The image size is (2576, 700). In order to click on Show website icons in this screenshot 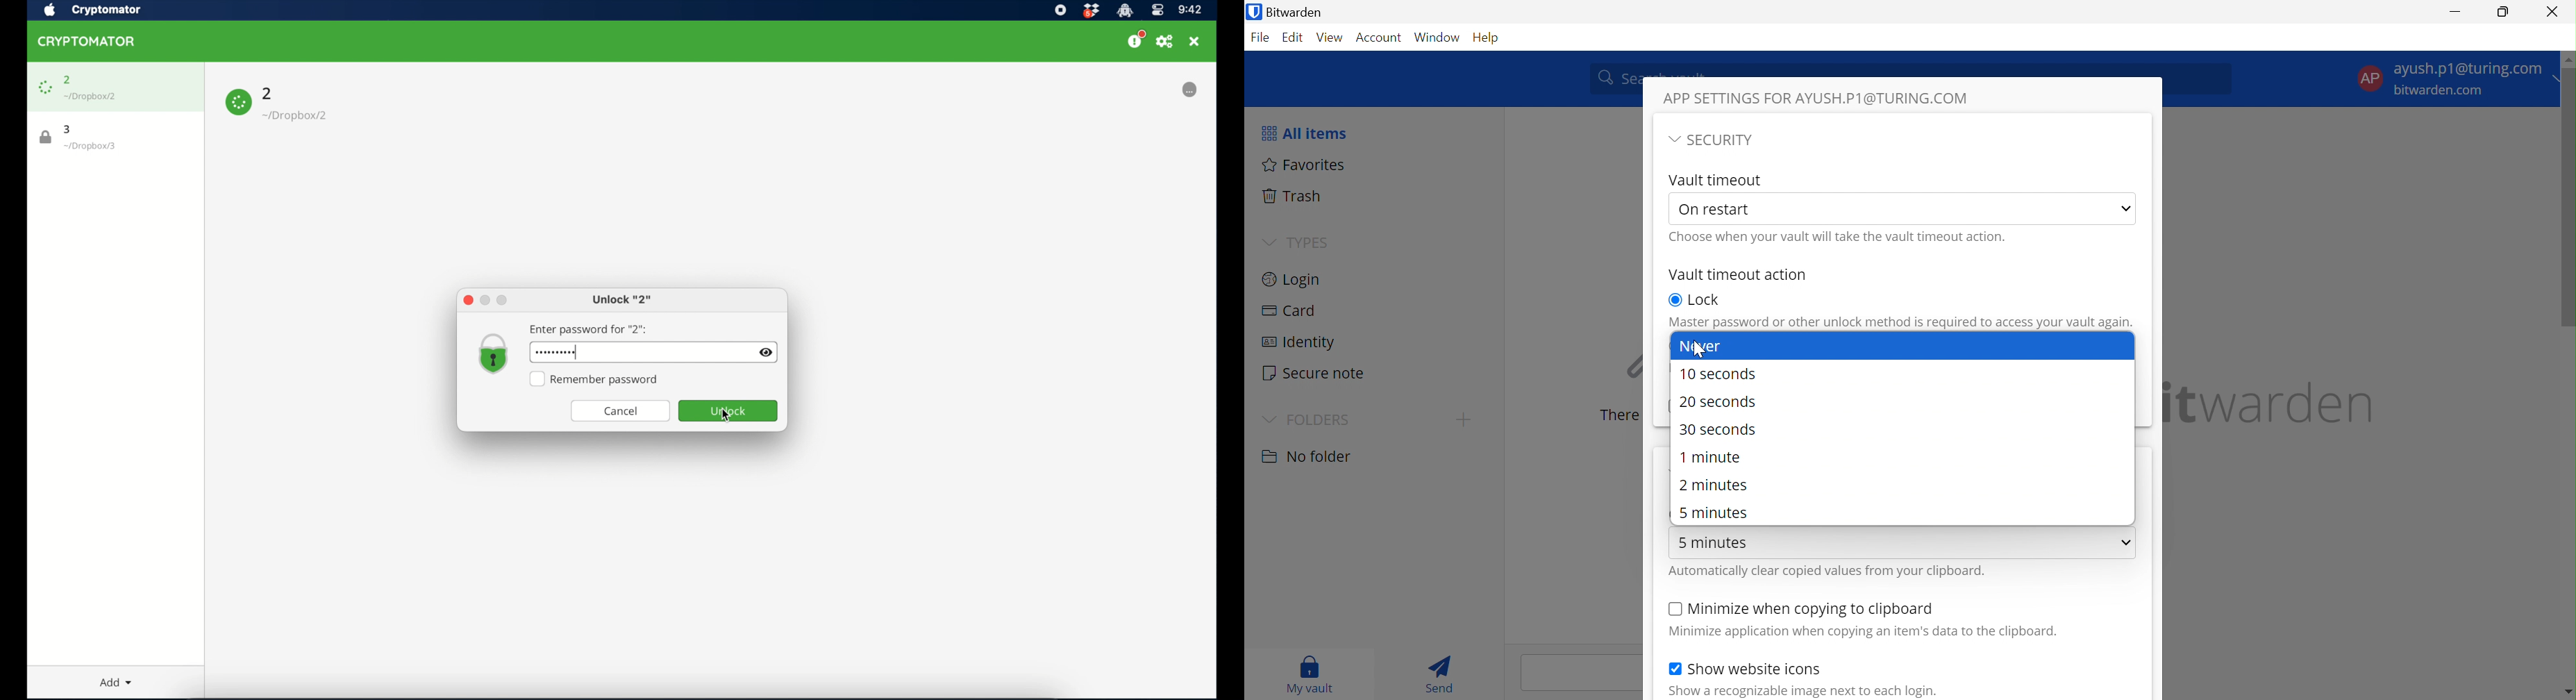, I will do `click(1756, 669)`.